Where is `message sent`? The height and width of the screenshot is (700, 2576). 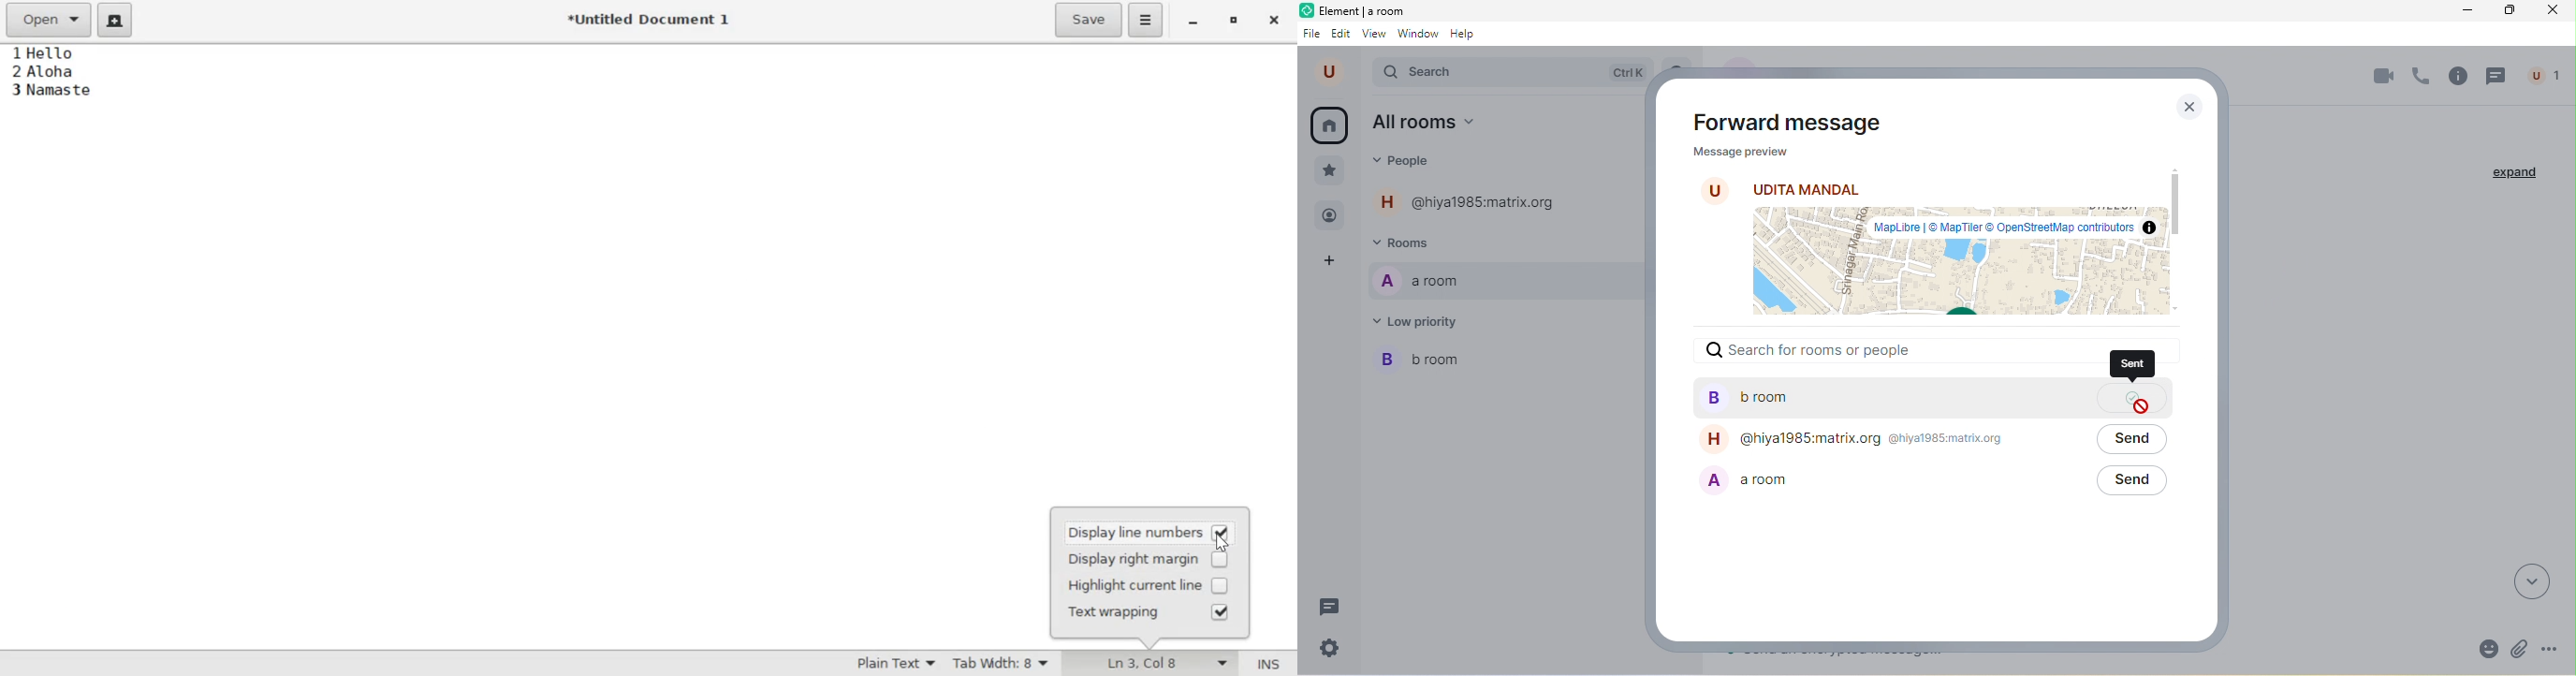
message sent is located at coordinates (2131, 397).